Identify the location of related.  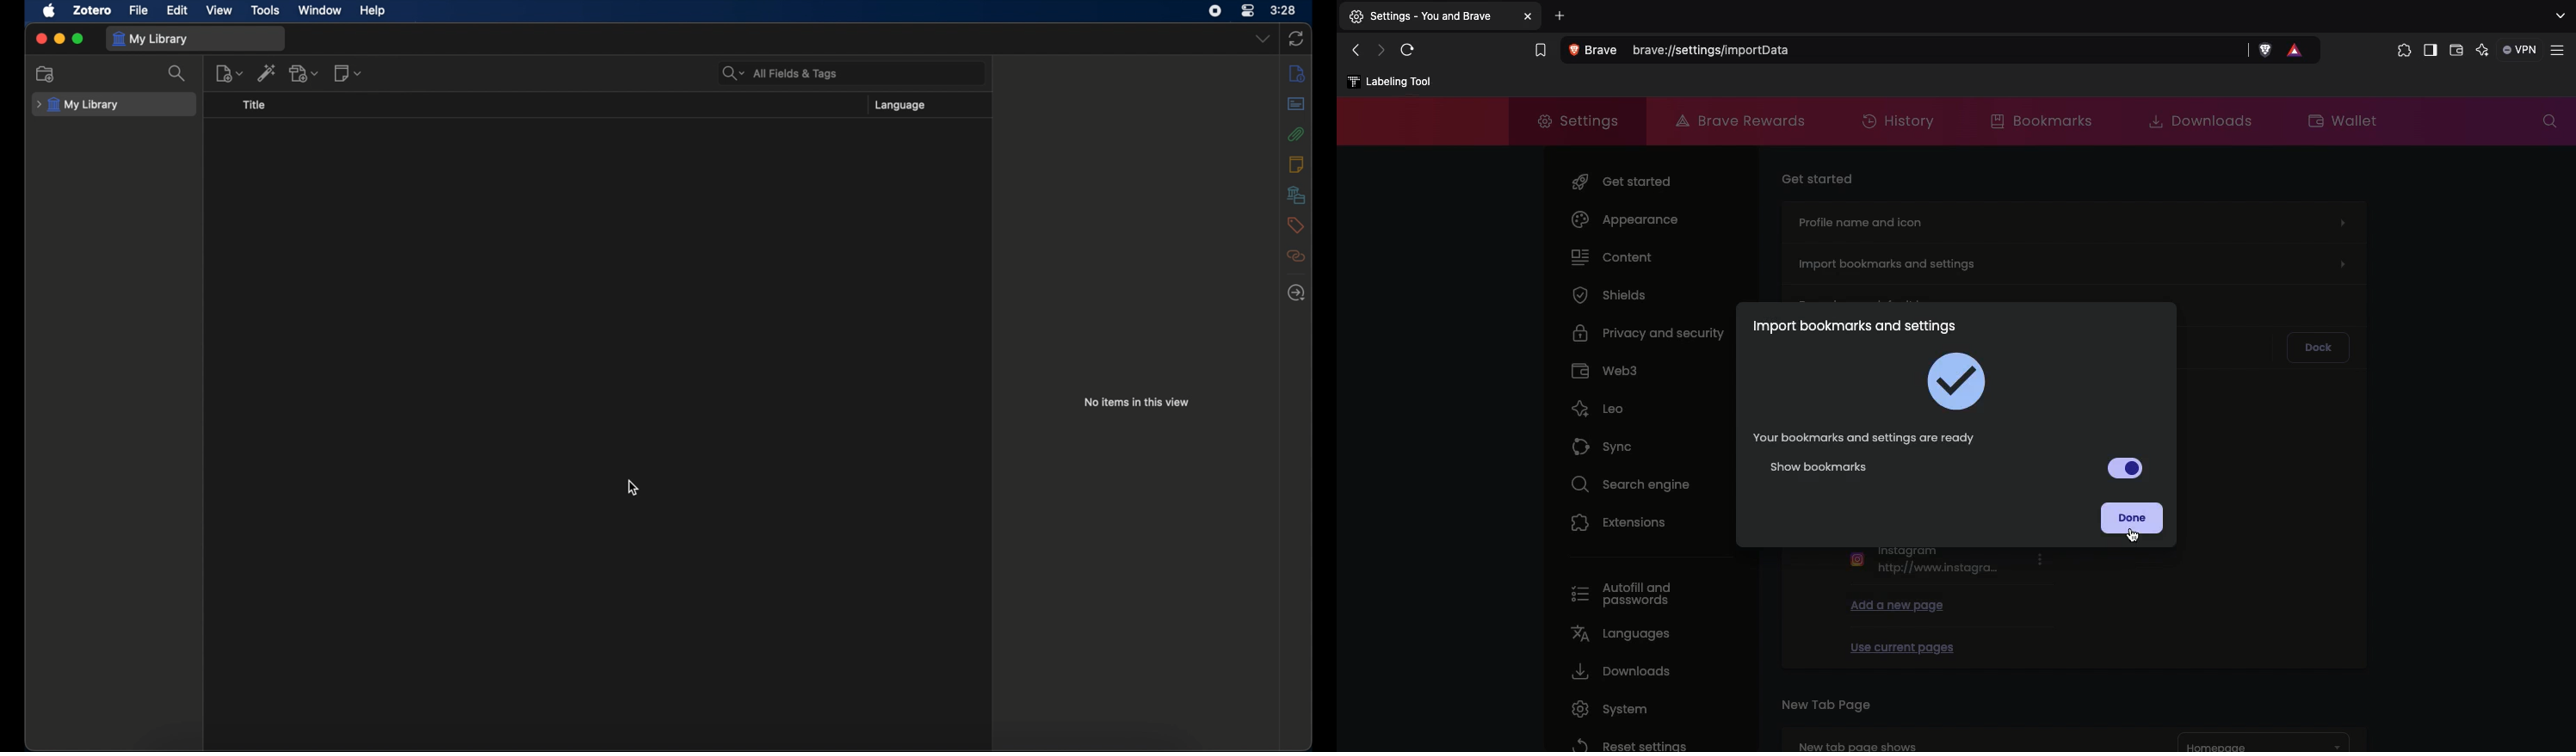
(1297, 255).